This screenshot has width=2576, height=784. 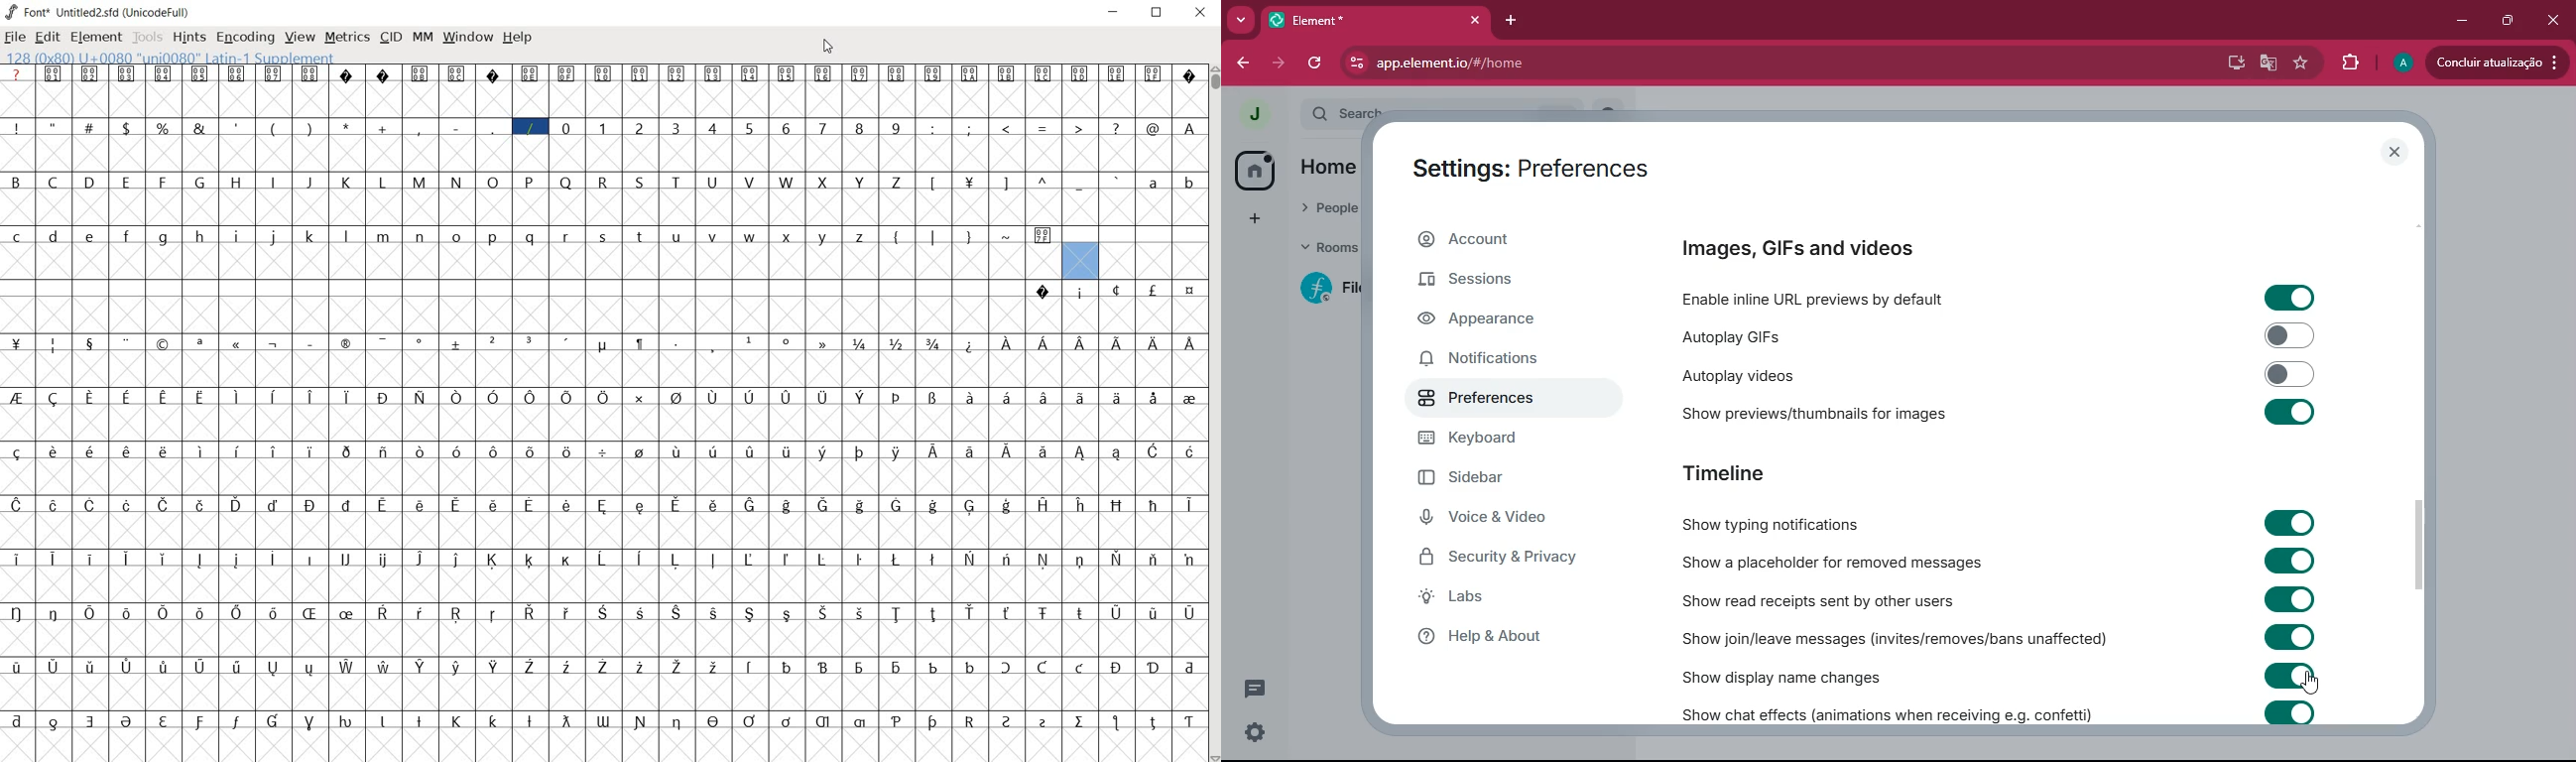 What do you see at coordinates (714, 721) in the screenshot?
I see `glyph` at bounding box center [714, 721].